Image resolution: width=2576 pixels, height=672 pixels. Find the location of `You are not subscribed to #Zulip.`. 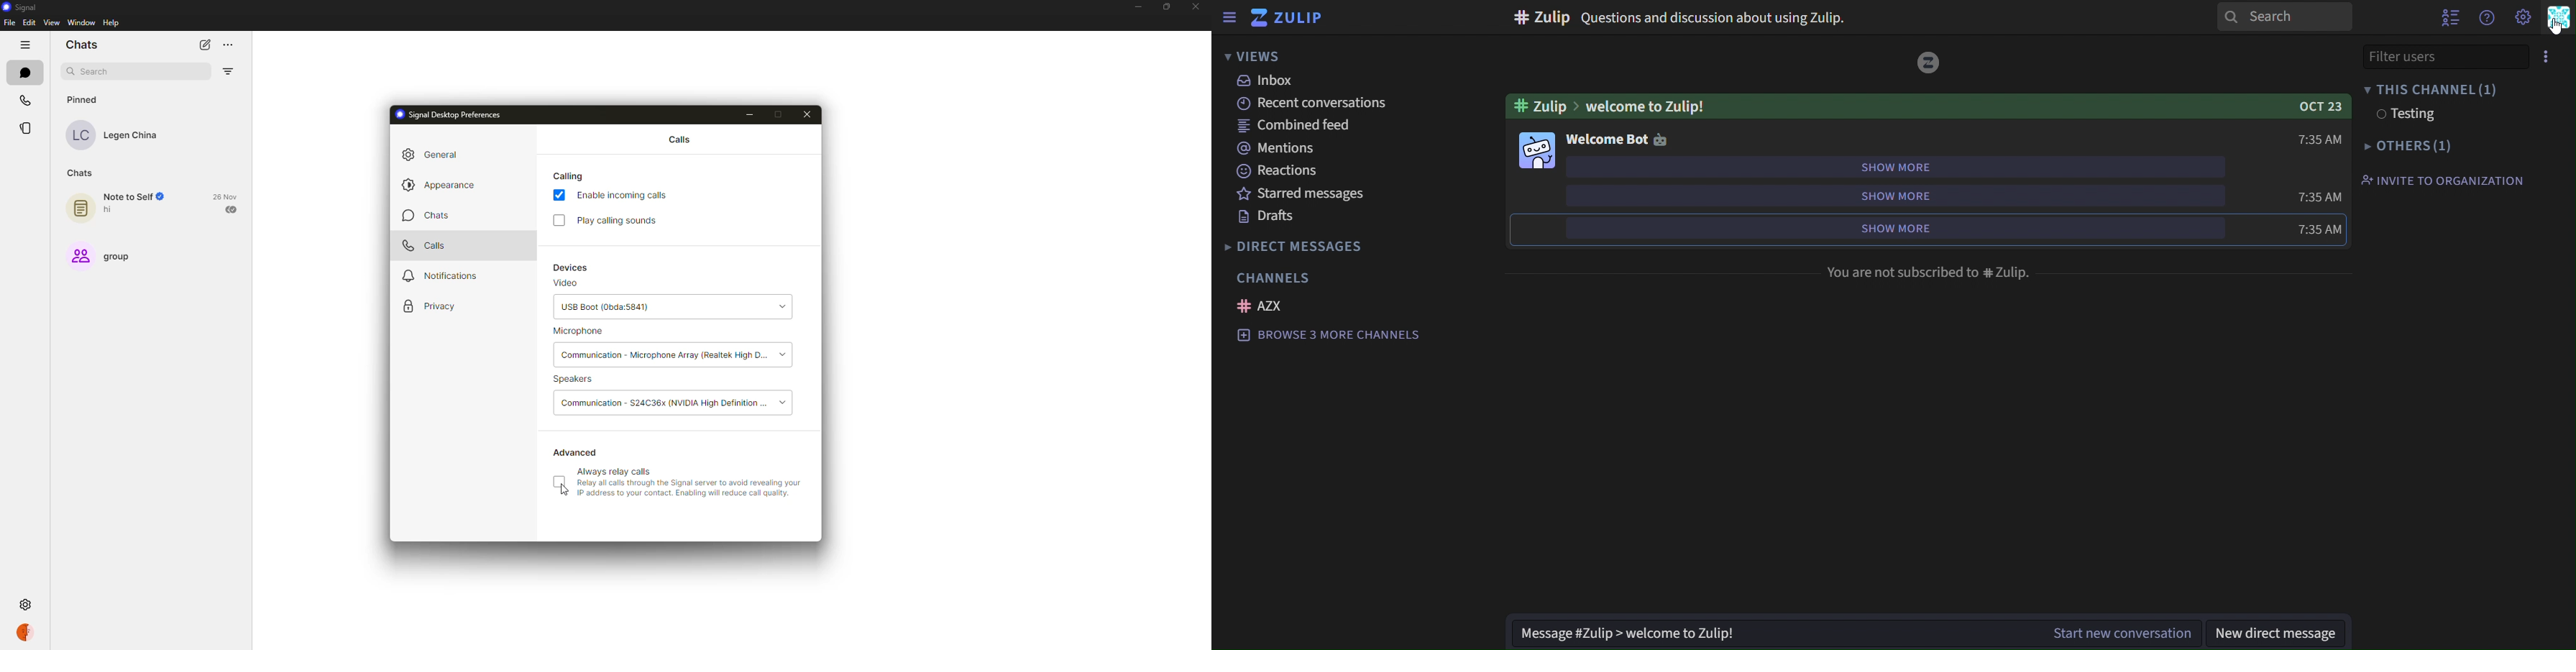

You are not subscribed to #Zulip. is located at coordinates (1932, 270).